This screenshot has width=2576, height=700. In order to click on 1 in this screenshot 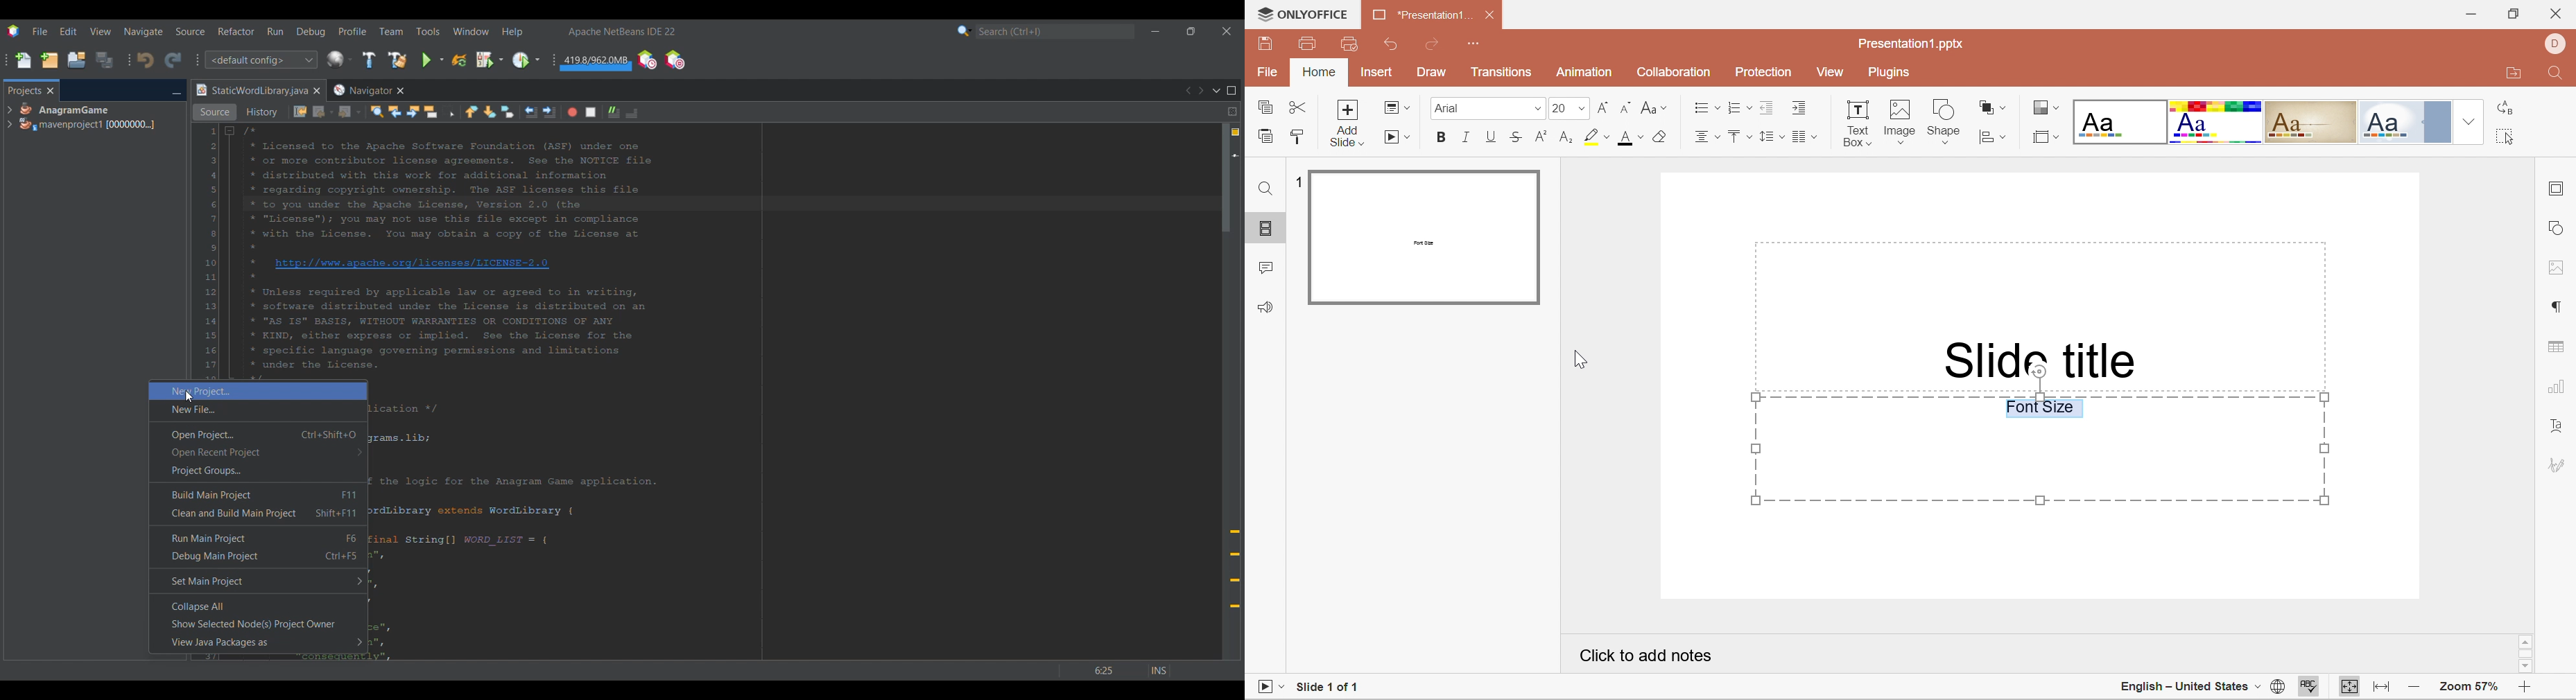, I will do `click(1295, 181)`.